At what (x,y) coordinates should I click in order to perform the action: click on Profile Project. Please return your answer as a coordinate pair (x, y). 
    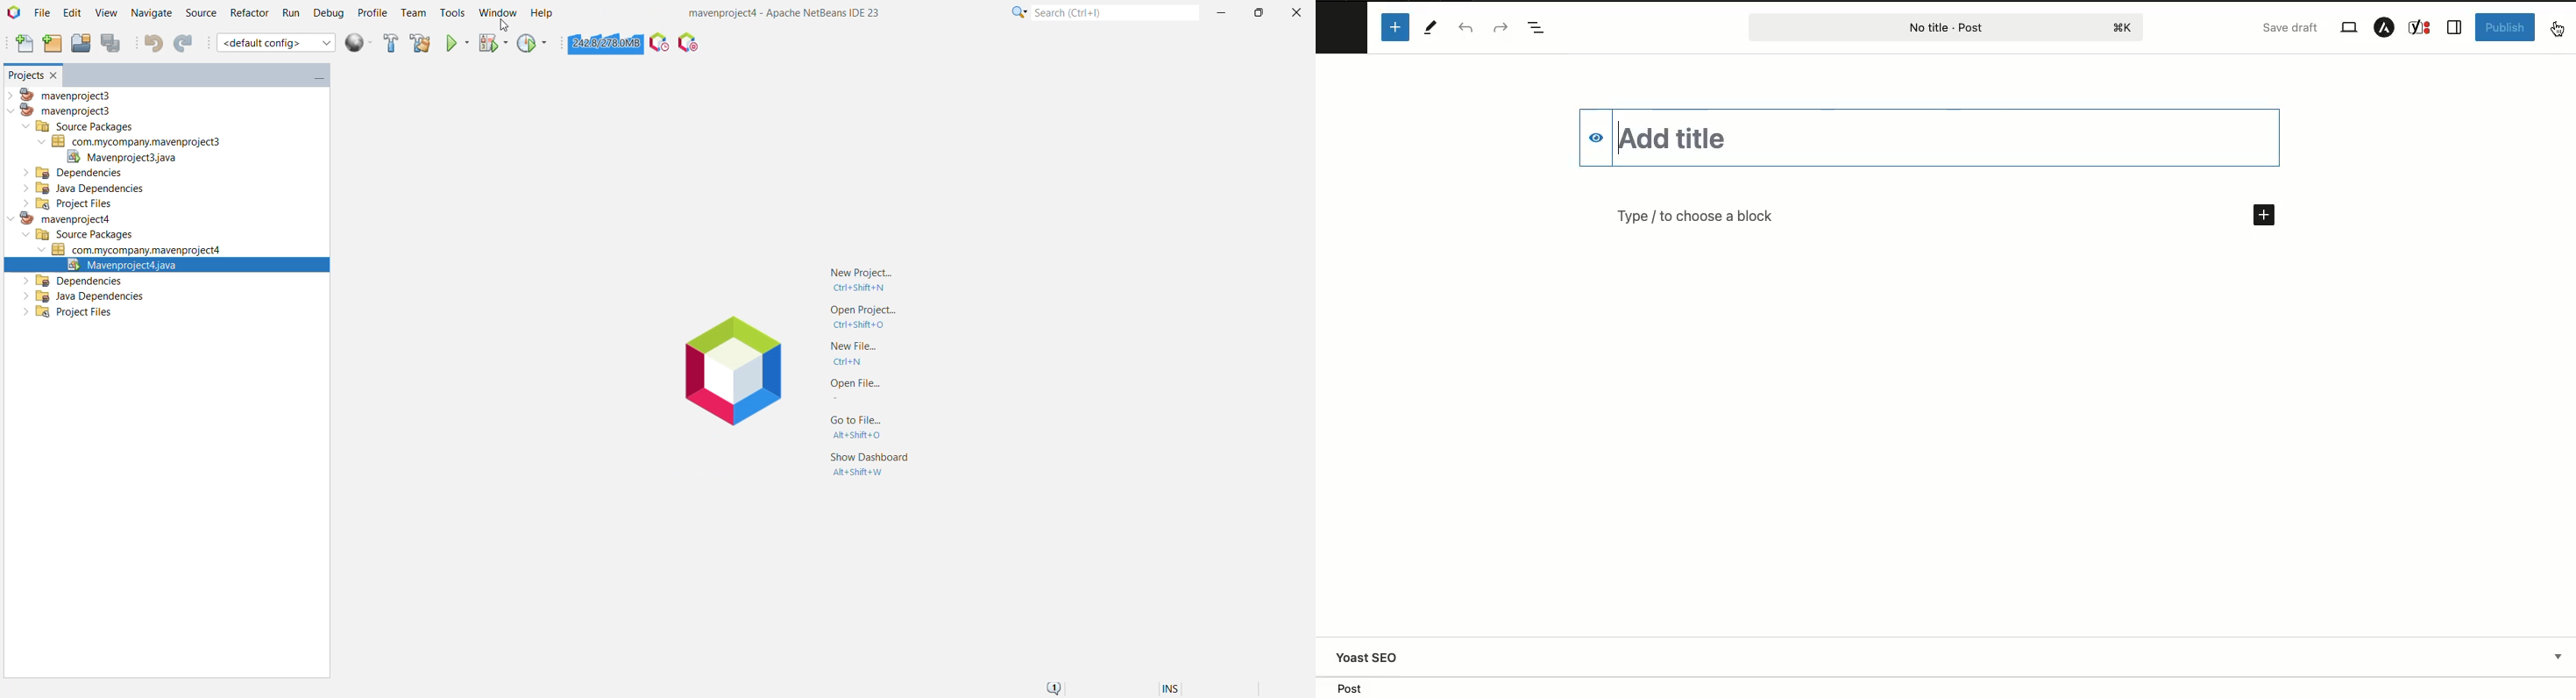
    Looking at the image, I should click on (534, 45).